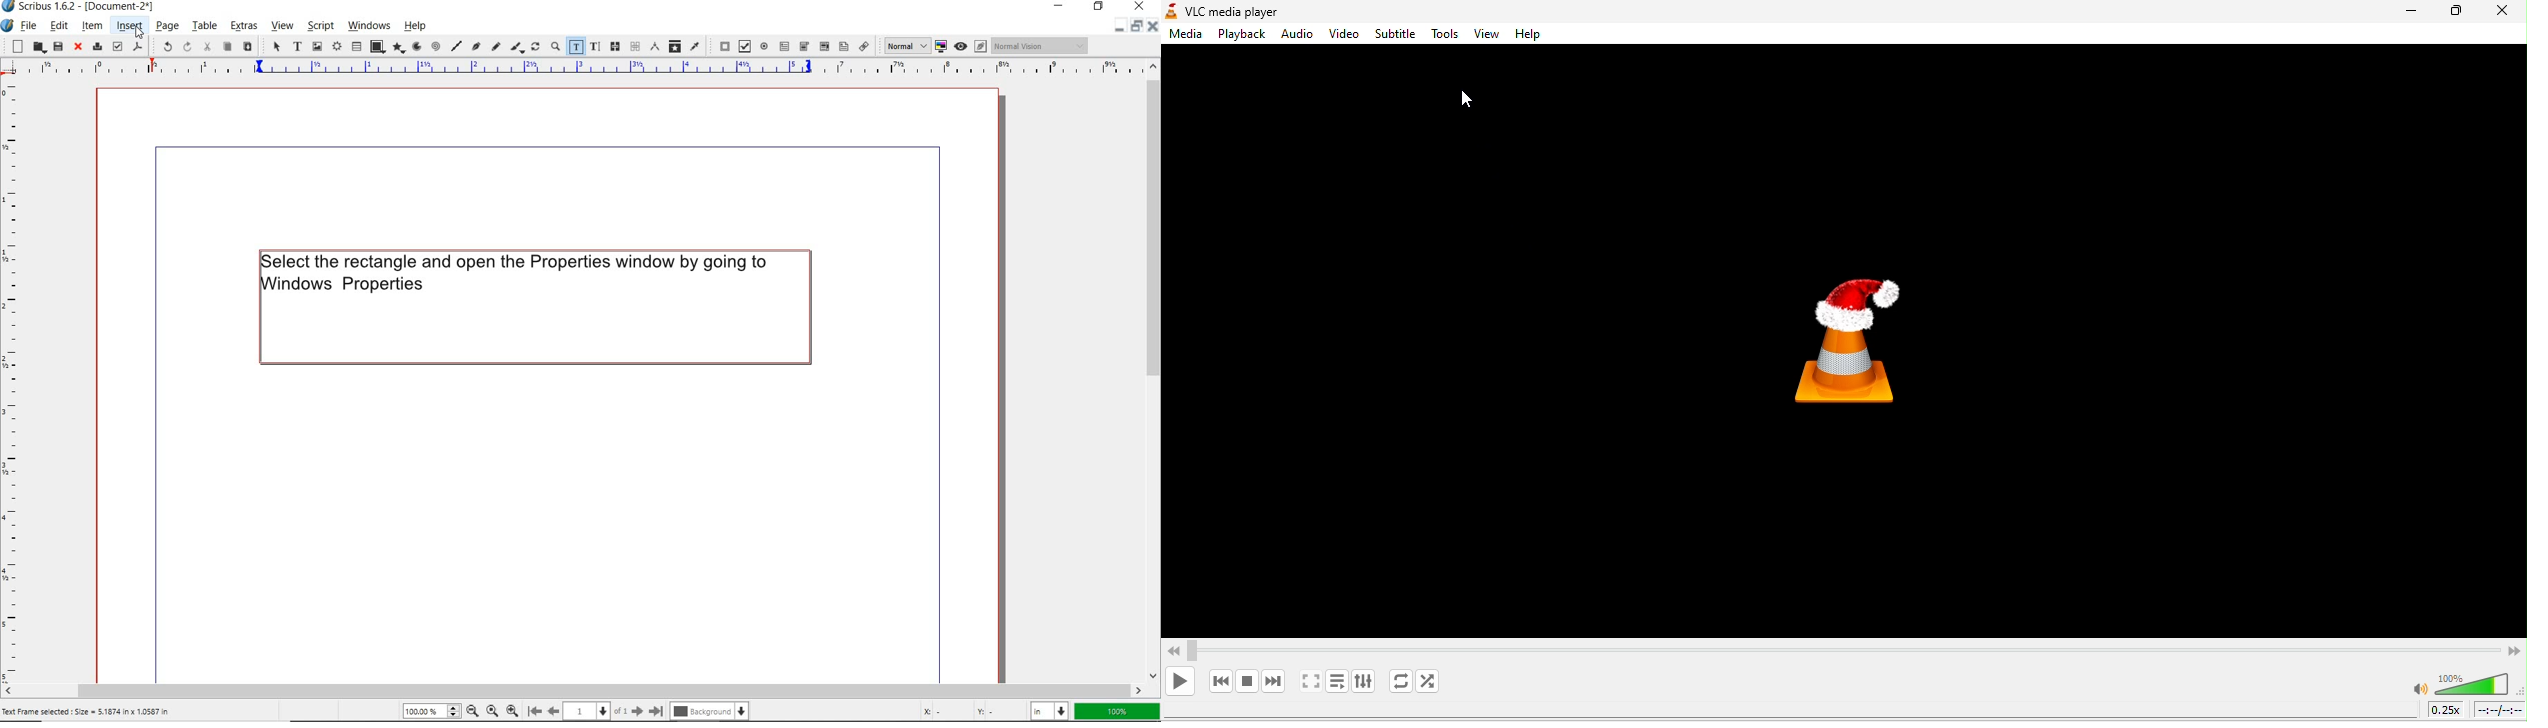 This screenshot has width=2548, height=728. Describe the element at coordinates (317, 47) in the screenshot. I see `image frame` at that location.